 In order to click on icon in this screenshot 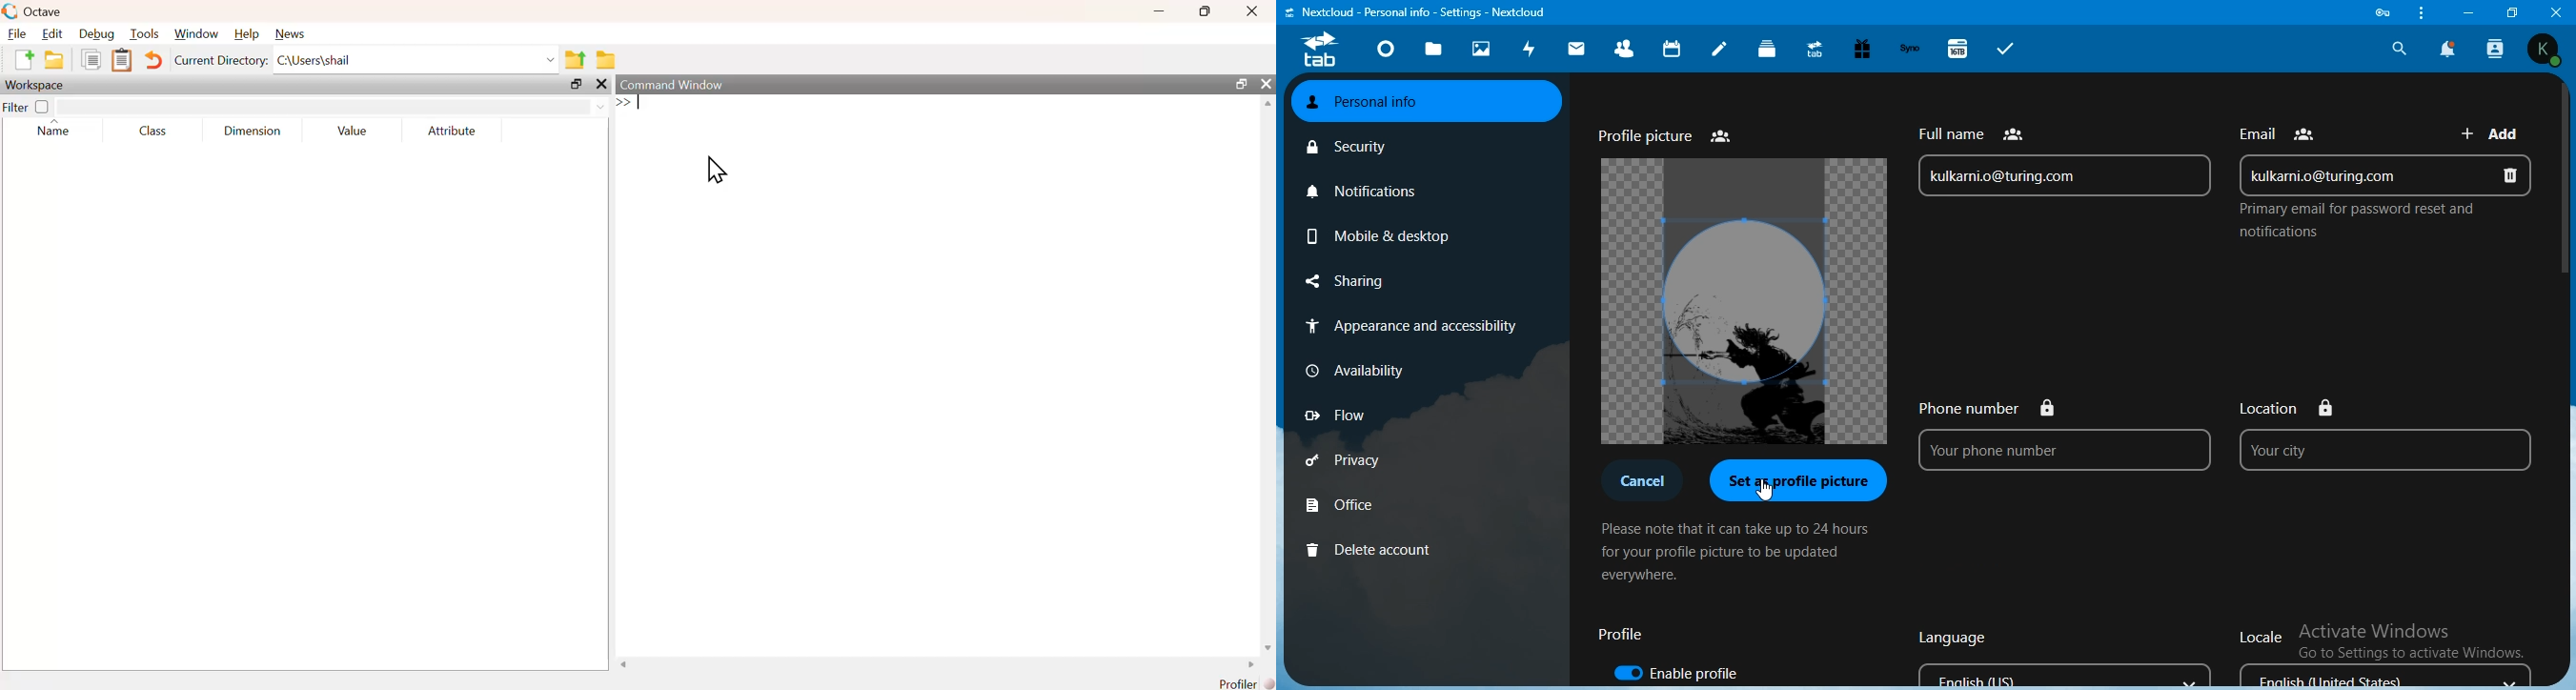, I will do `click(2385, 12)`.